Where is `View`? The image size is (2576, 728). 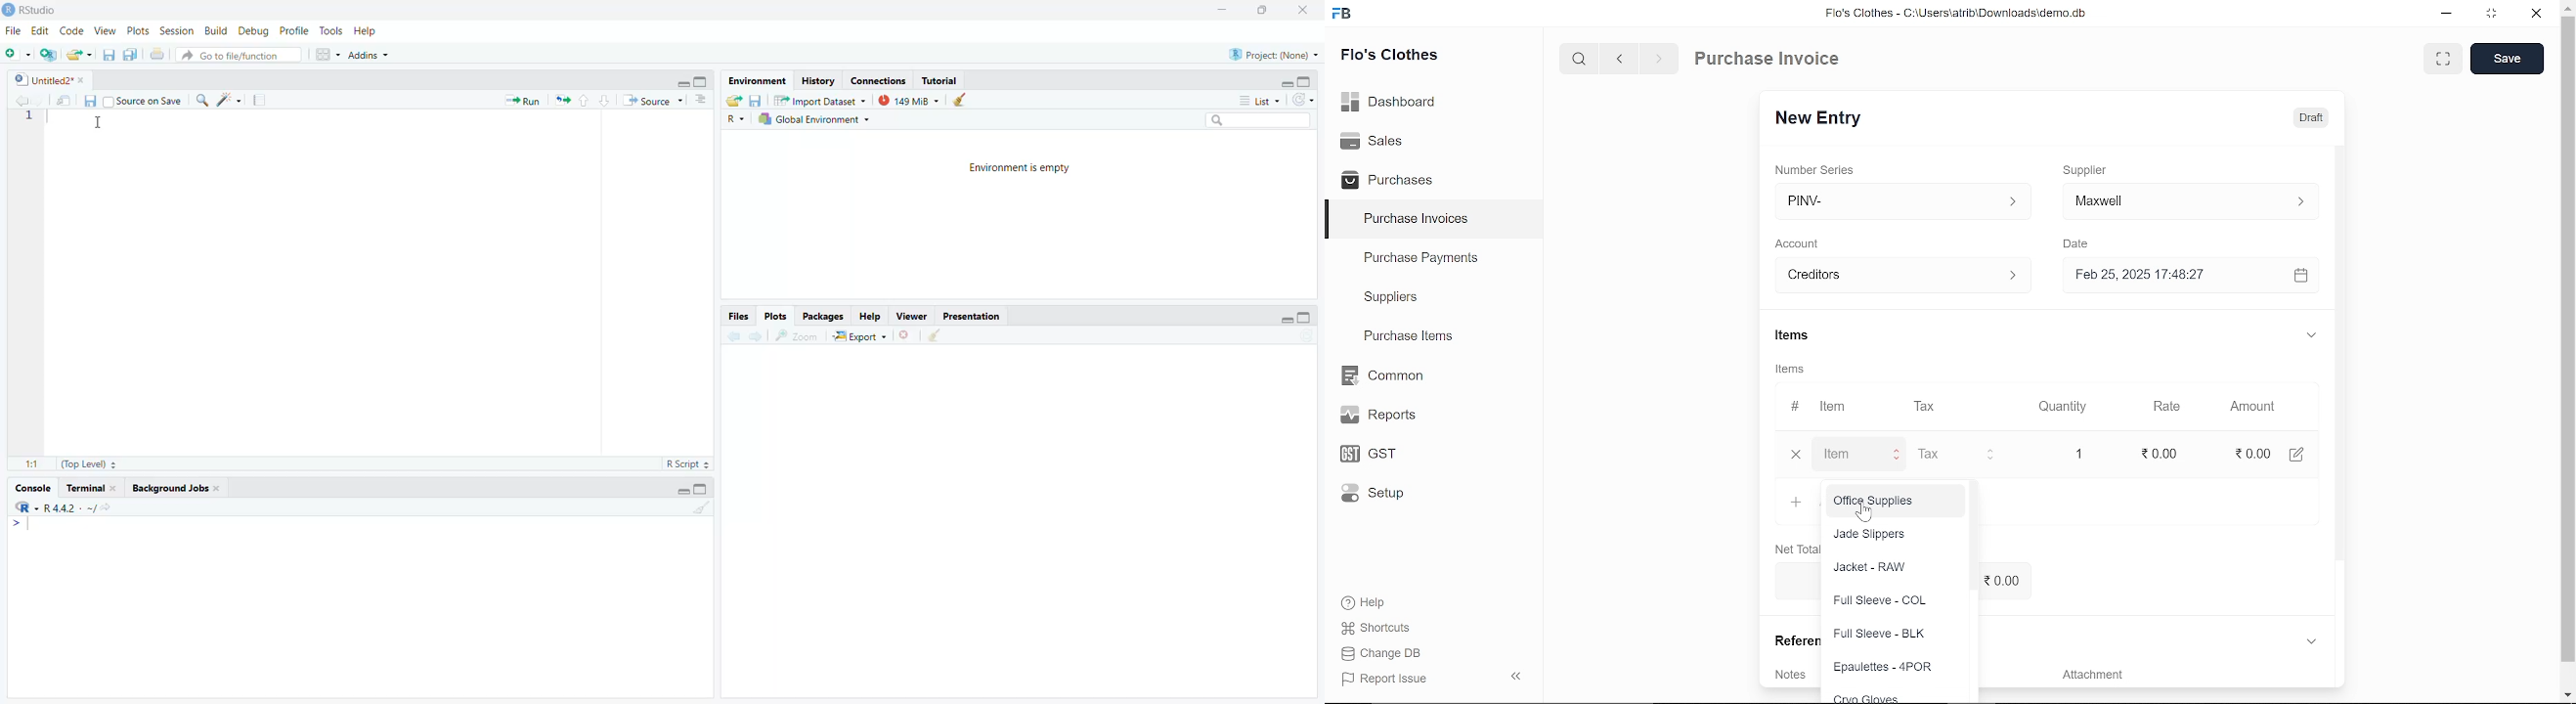 View is located at coordinates (104, 32).